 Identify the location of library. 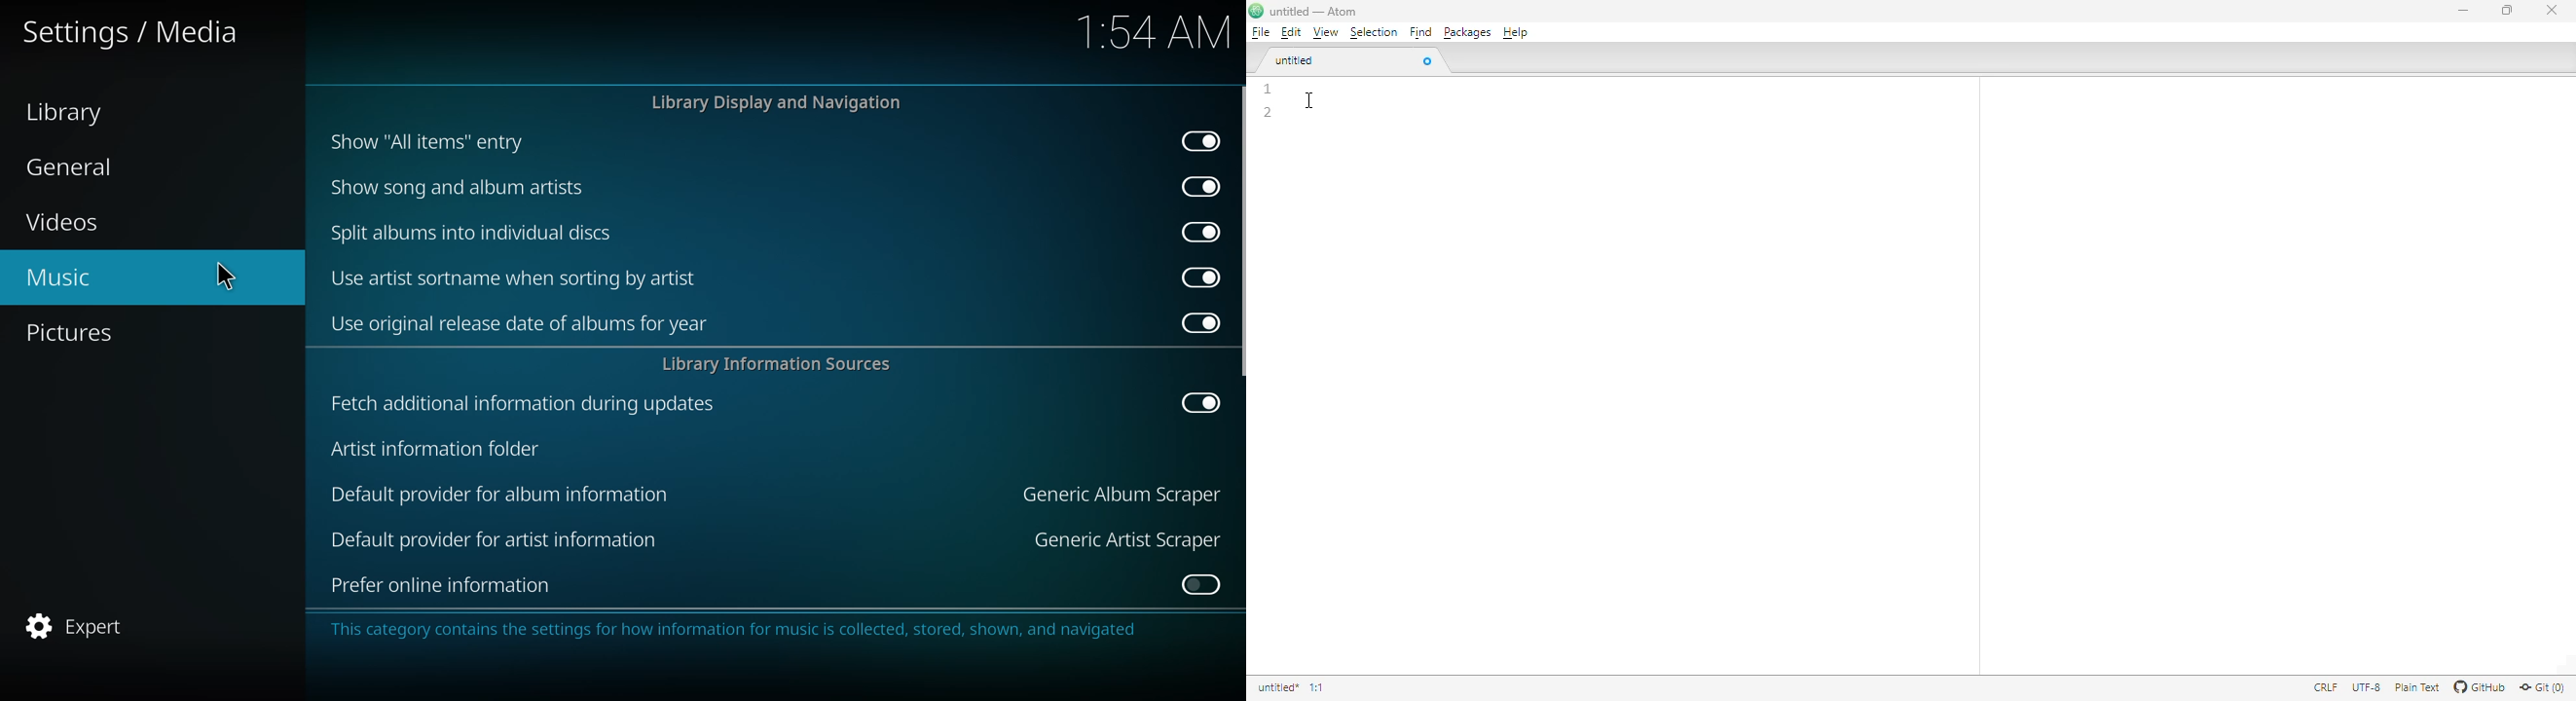
(70, 113).